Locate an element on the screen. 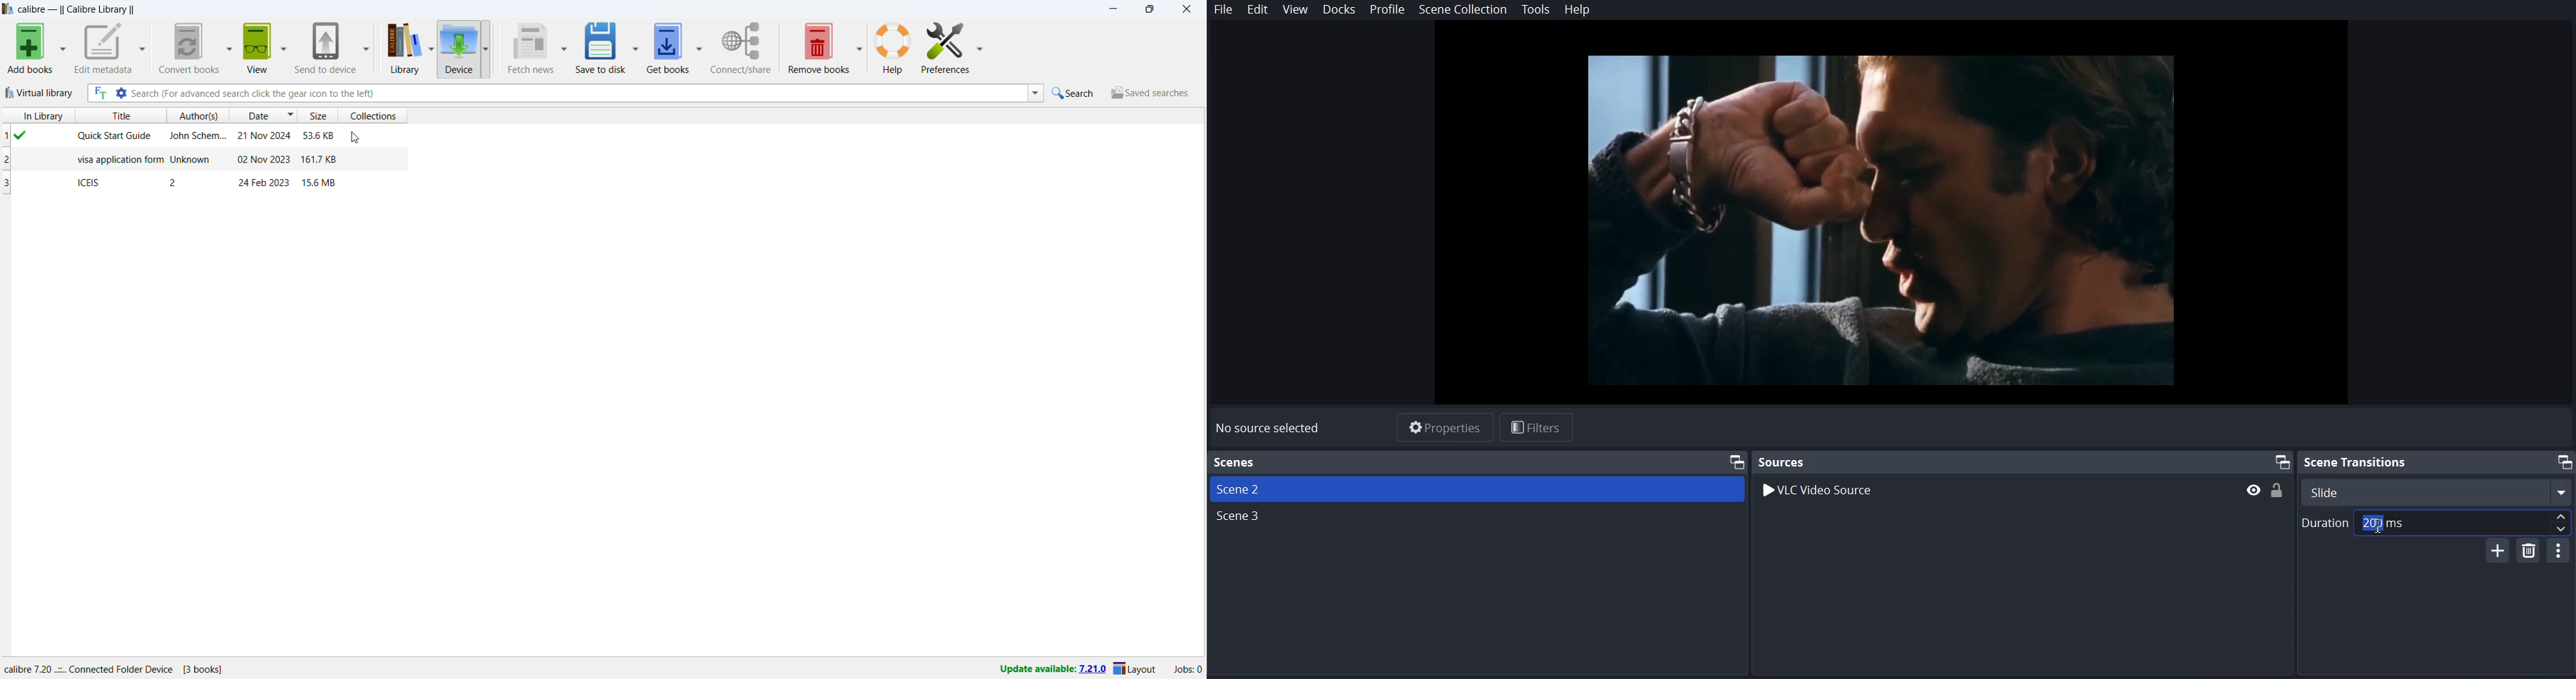 This screenshot has width=2576, height=700. title is located at coordinates (77, 9).